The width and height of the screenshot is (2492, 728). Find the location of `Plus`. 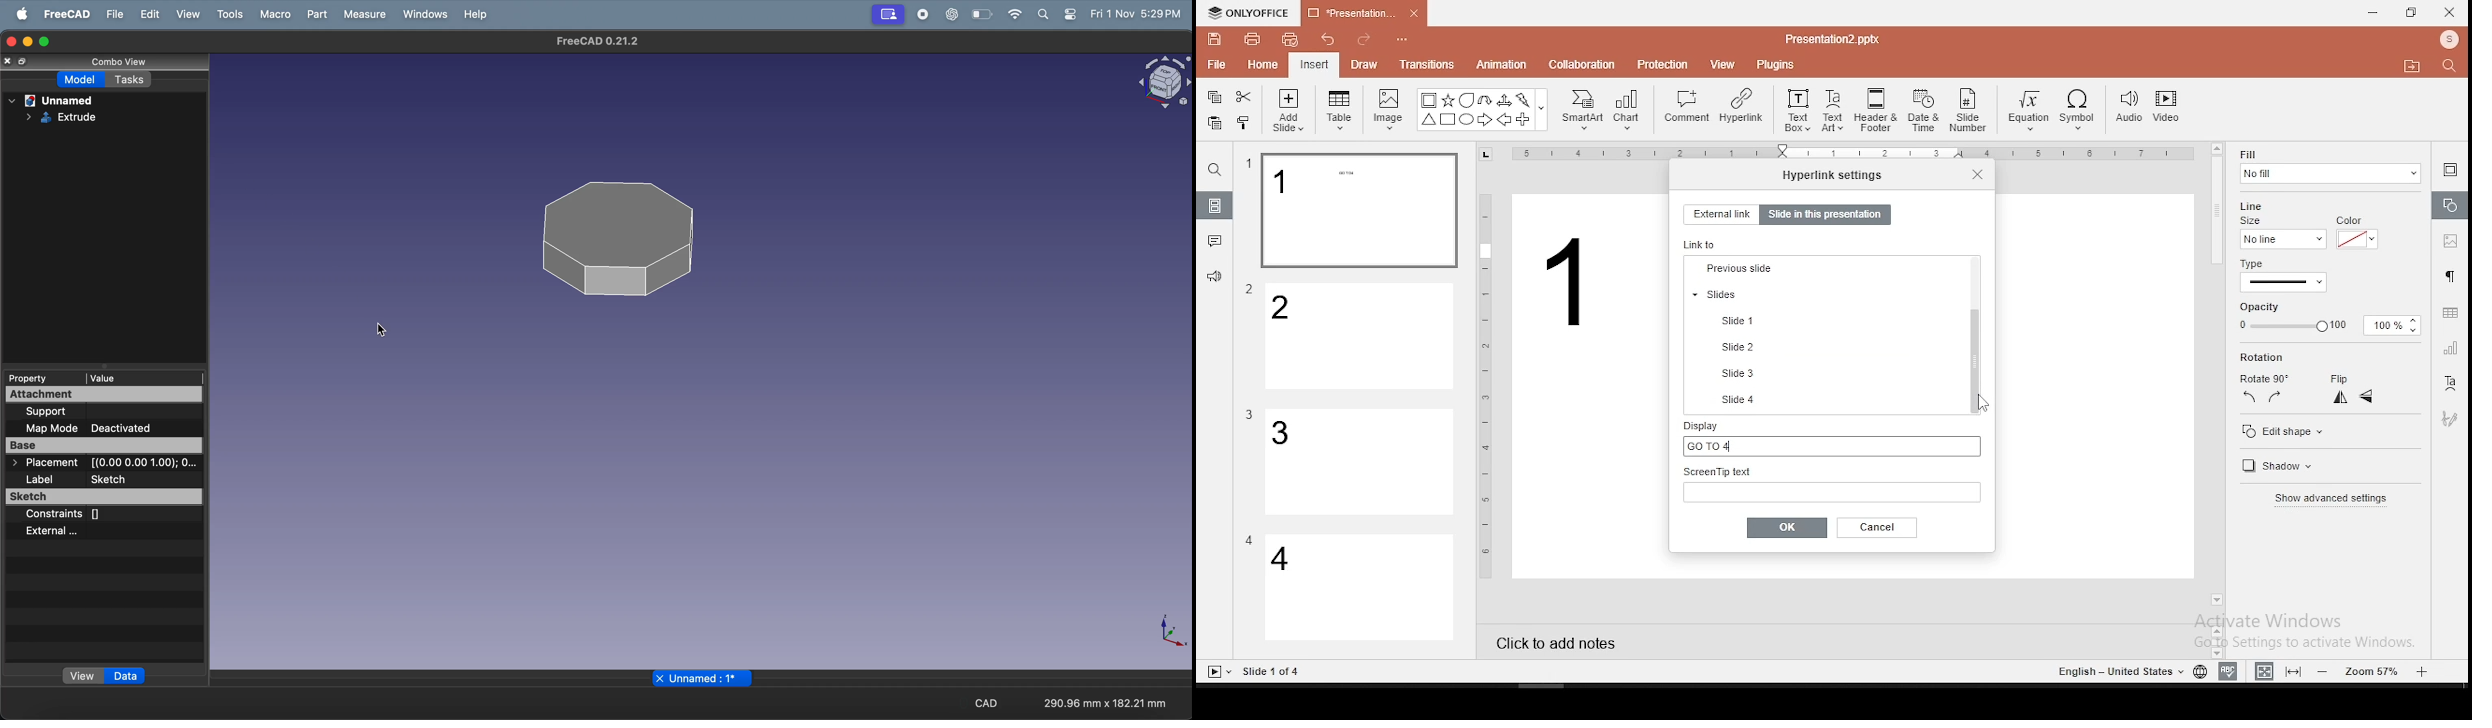

Plus is located at coordinates (1524, 120).